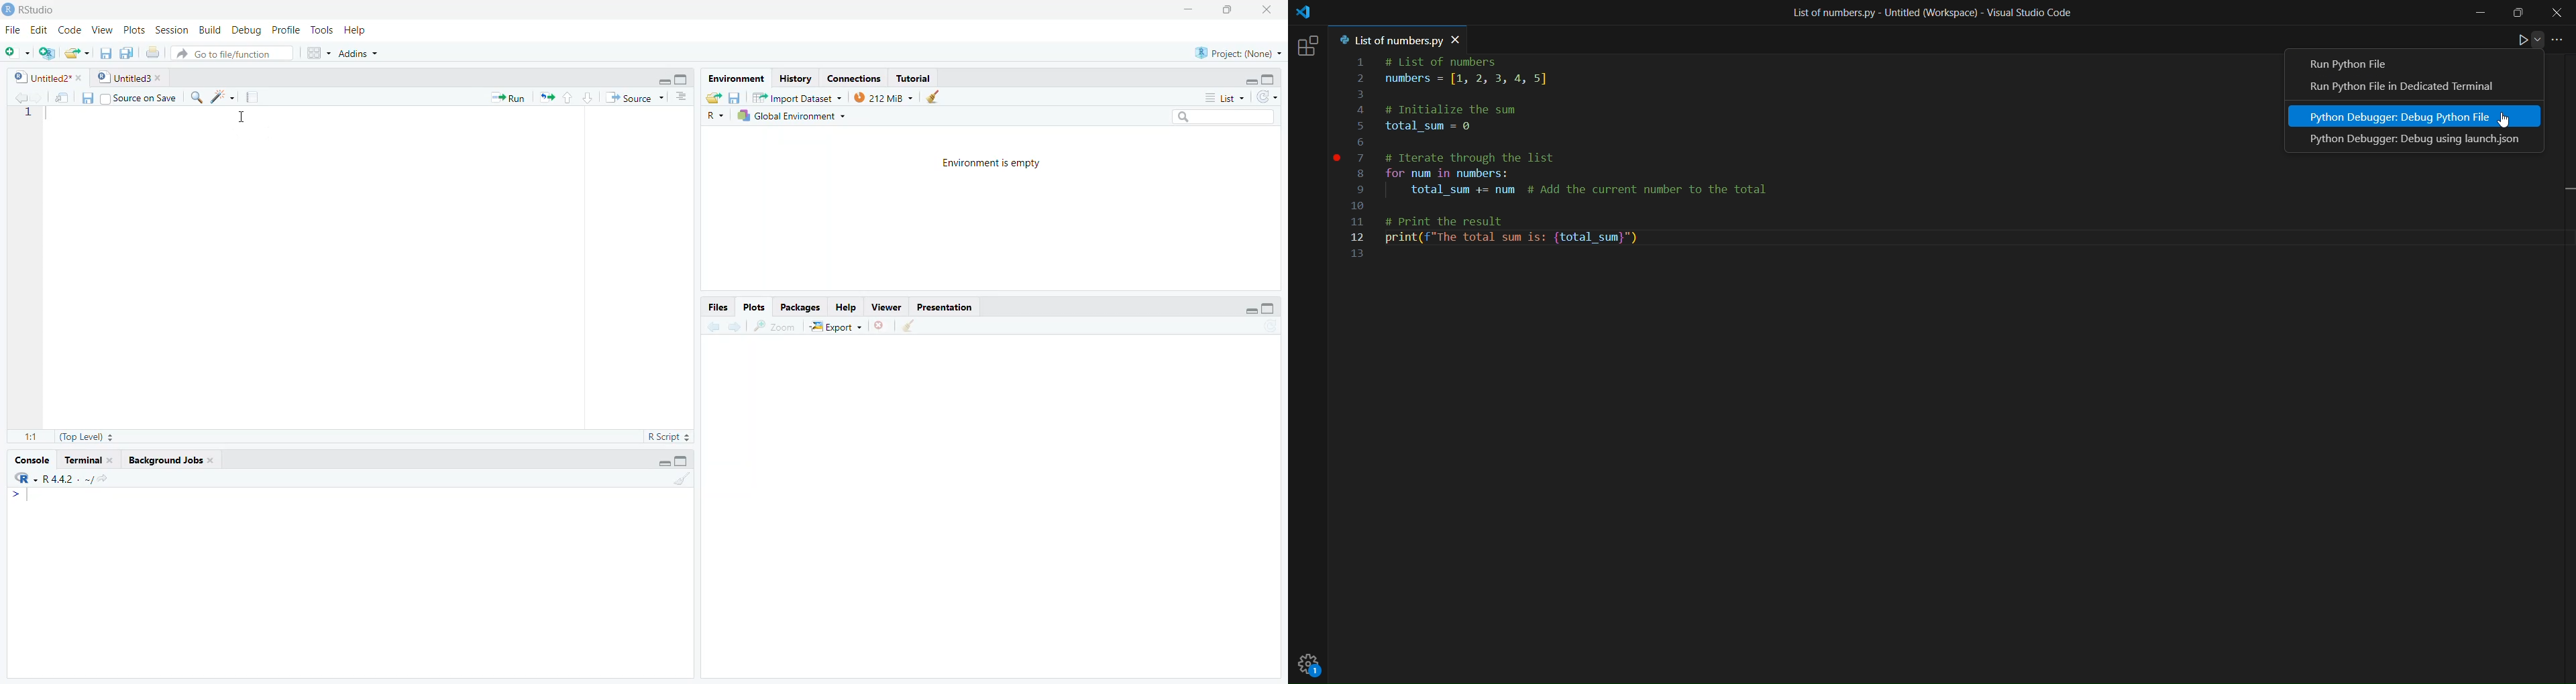  I want to click on help, so click(360, 33).